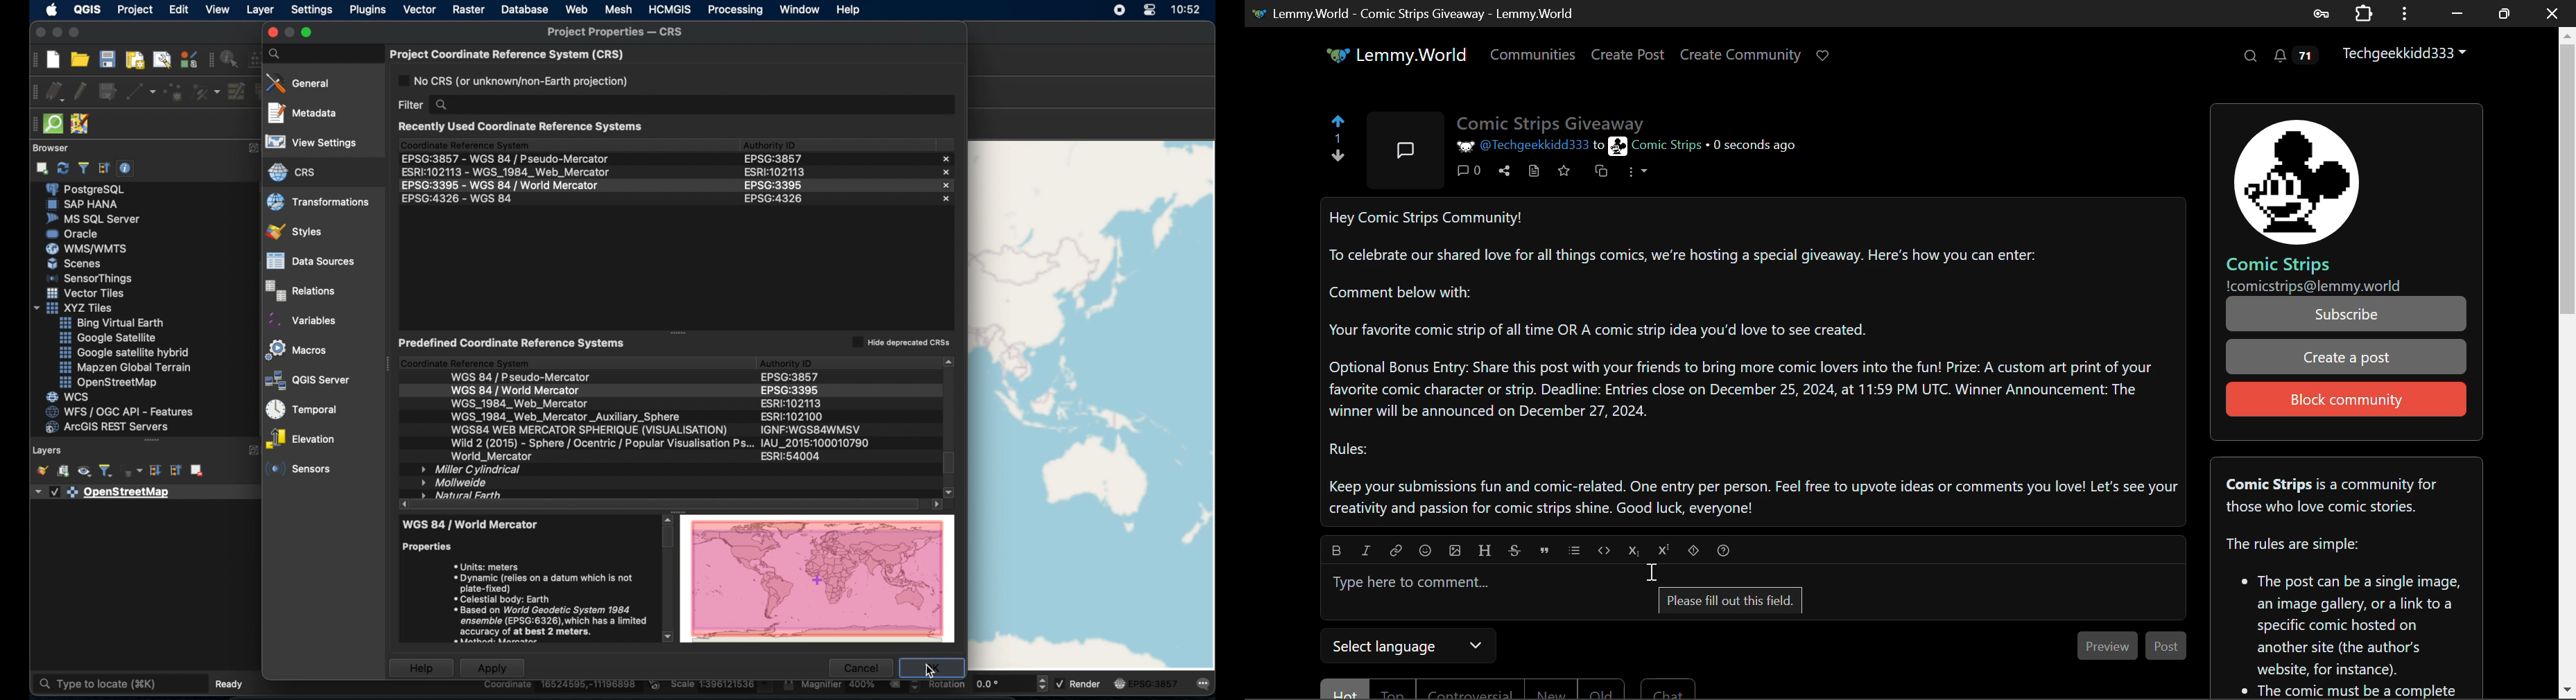 The height and width of the screenshot is (700, 2576). Describe the element at coordinates (457, 482) in the screenshot. I see `mollweide` at that location.